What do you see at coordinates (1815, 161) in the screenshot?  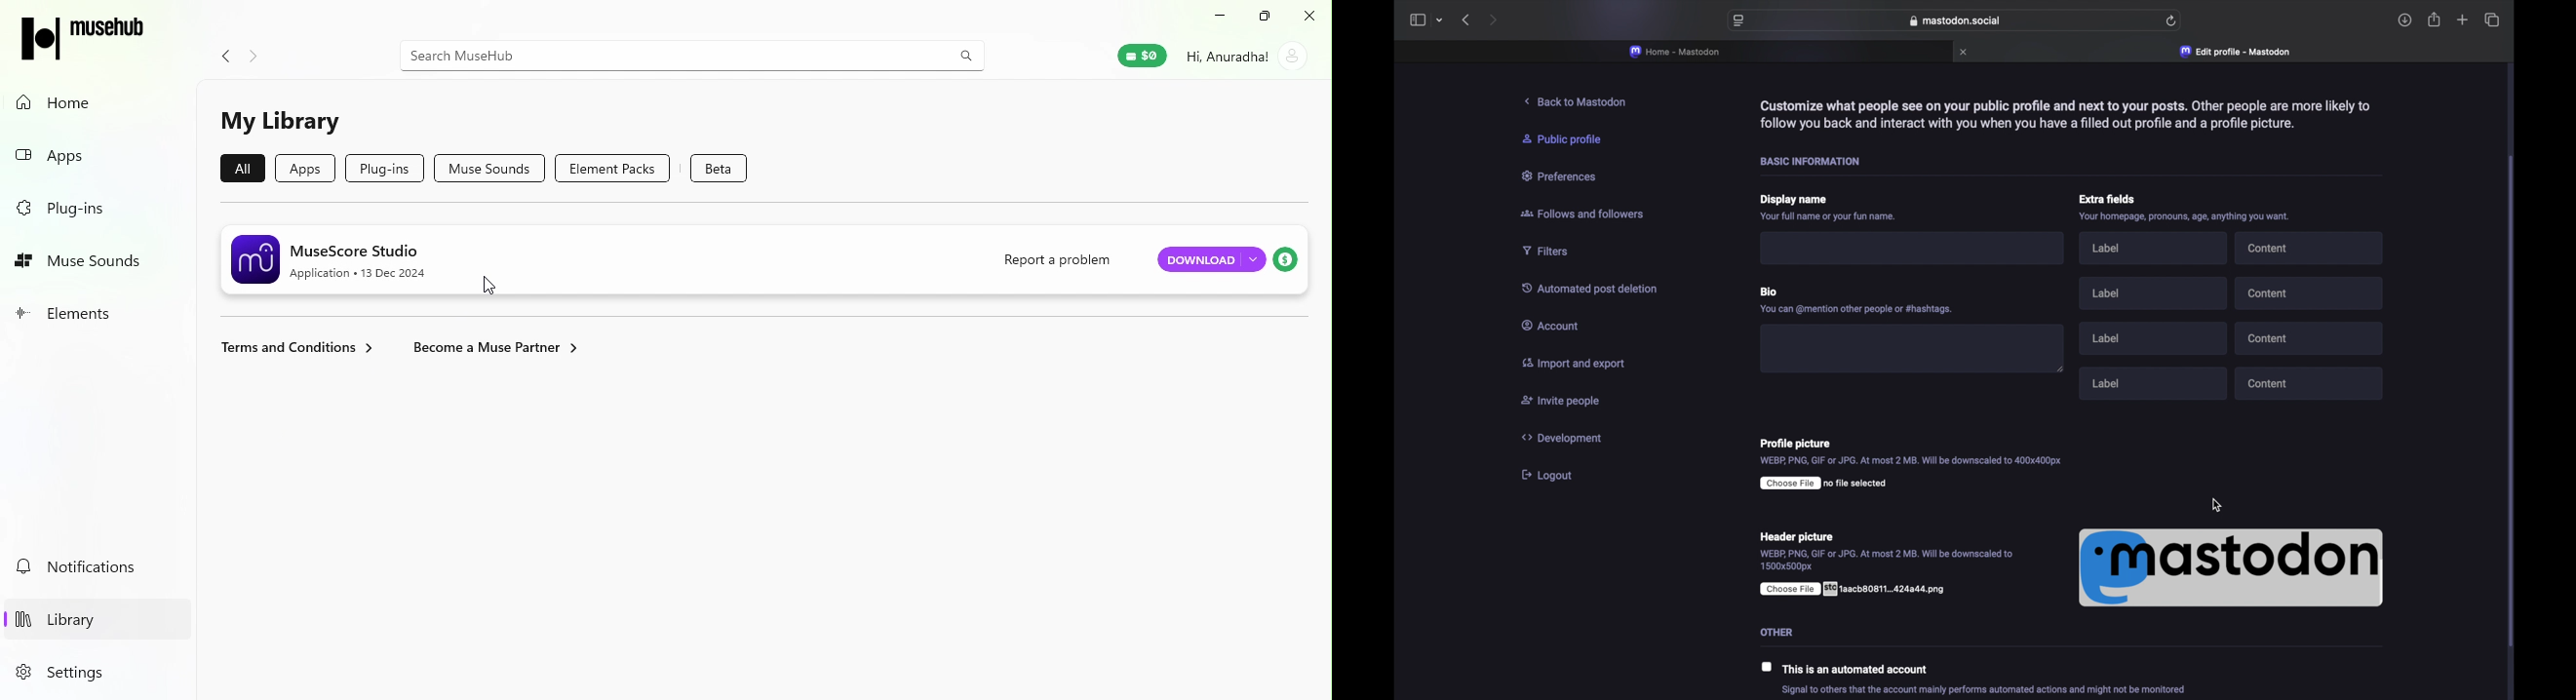 I see `basic information` at bounding box center [1815, 161].